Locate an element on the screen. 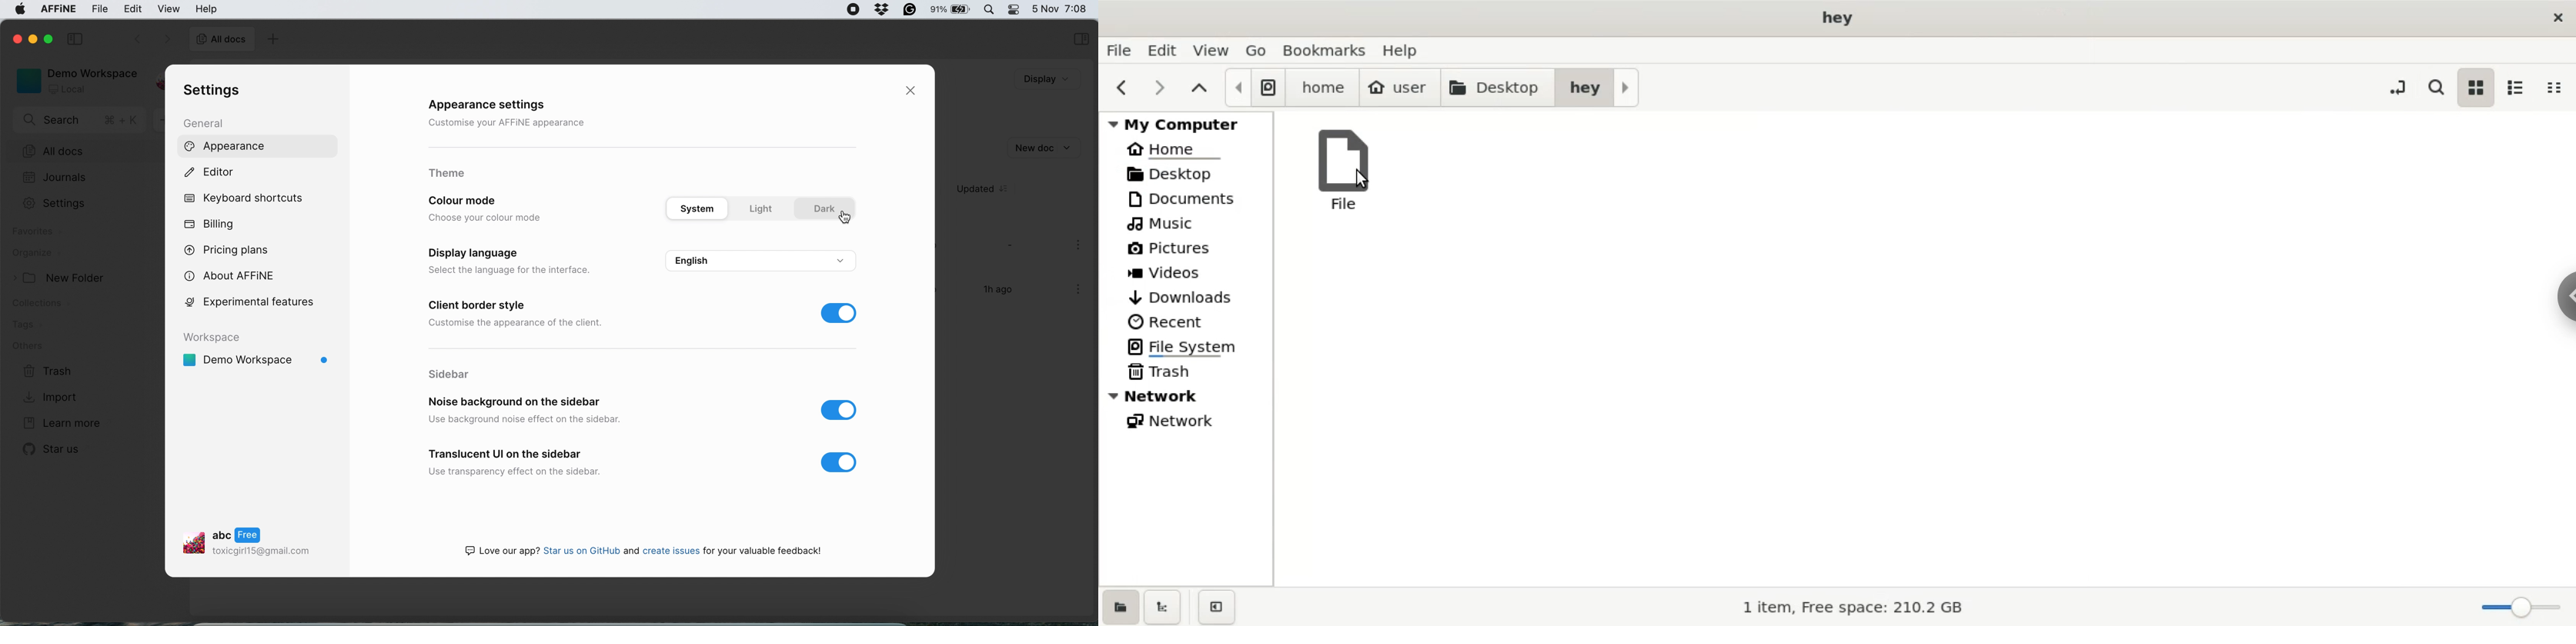 The image size is (2576, 644). theme is located at coordinates (447, 173).